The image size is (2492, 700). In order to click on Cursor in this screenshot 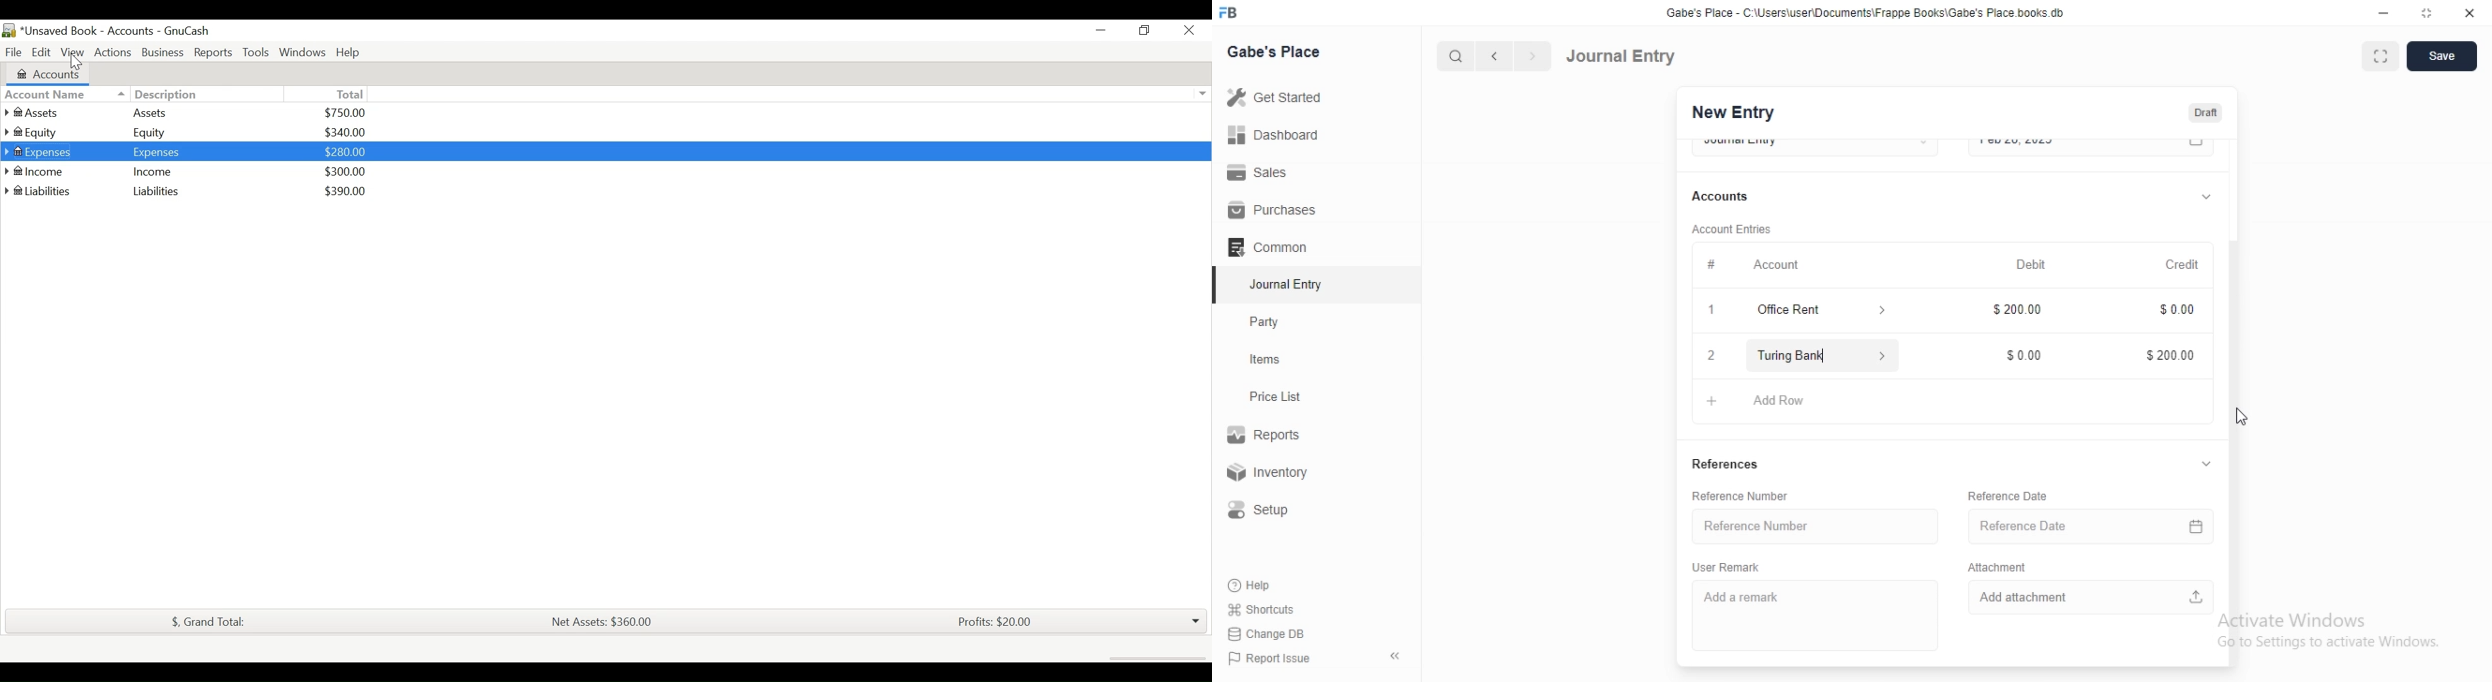, I will do `click(77, 64)`.